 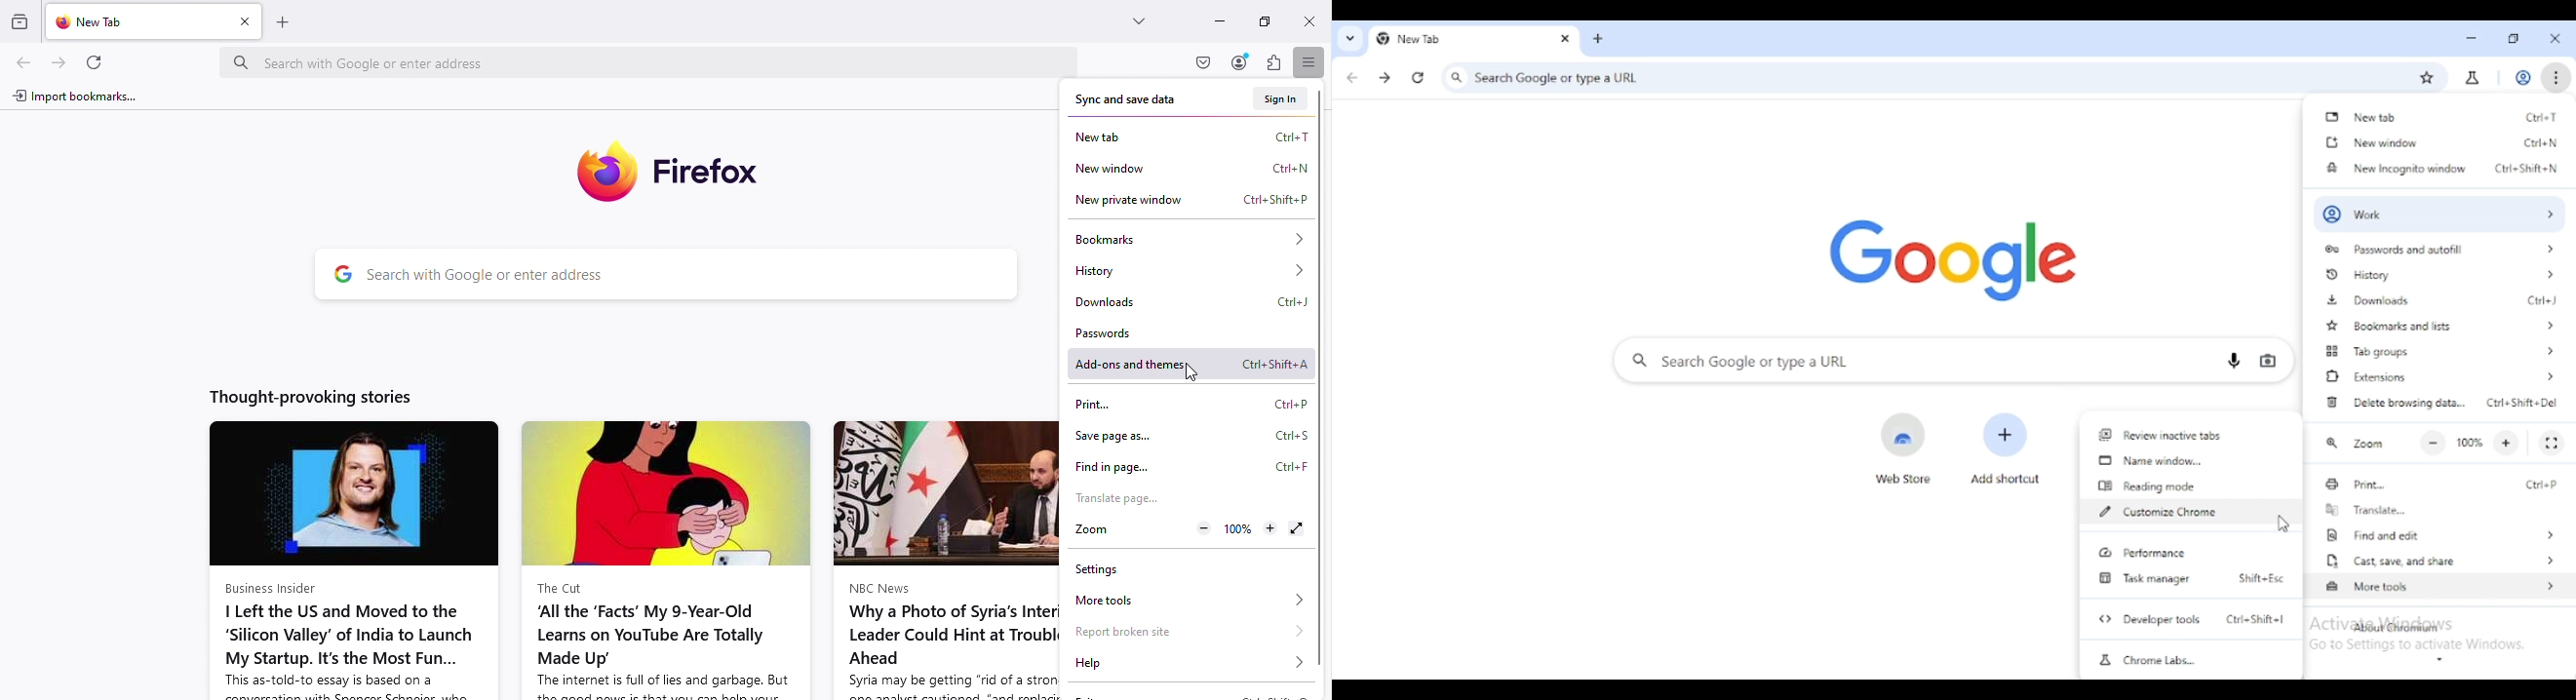 I want to click on full screen, so click(x=2551, y=443).